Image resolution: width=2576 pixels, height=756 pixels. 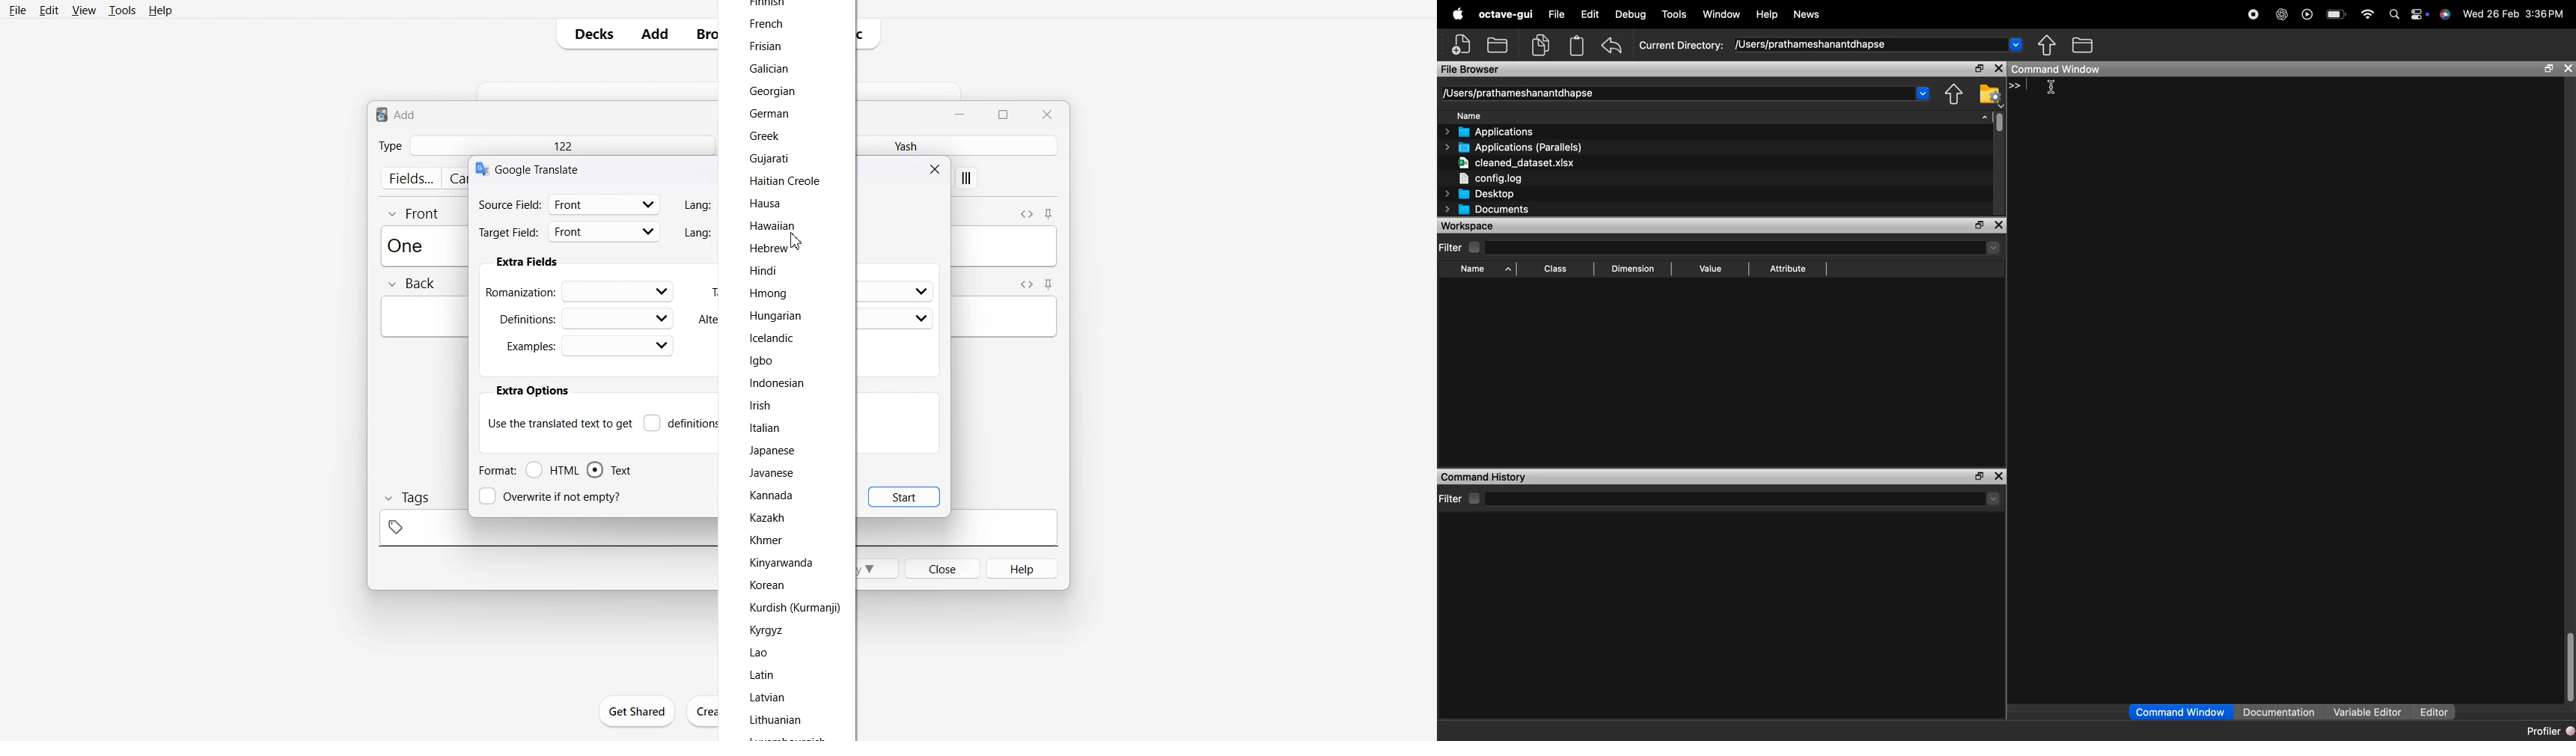 What do you see at coordinates (695, 233) in the screenshot?
I see `Lang:` at bounding box center [695, 233].